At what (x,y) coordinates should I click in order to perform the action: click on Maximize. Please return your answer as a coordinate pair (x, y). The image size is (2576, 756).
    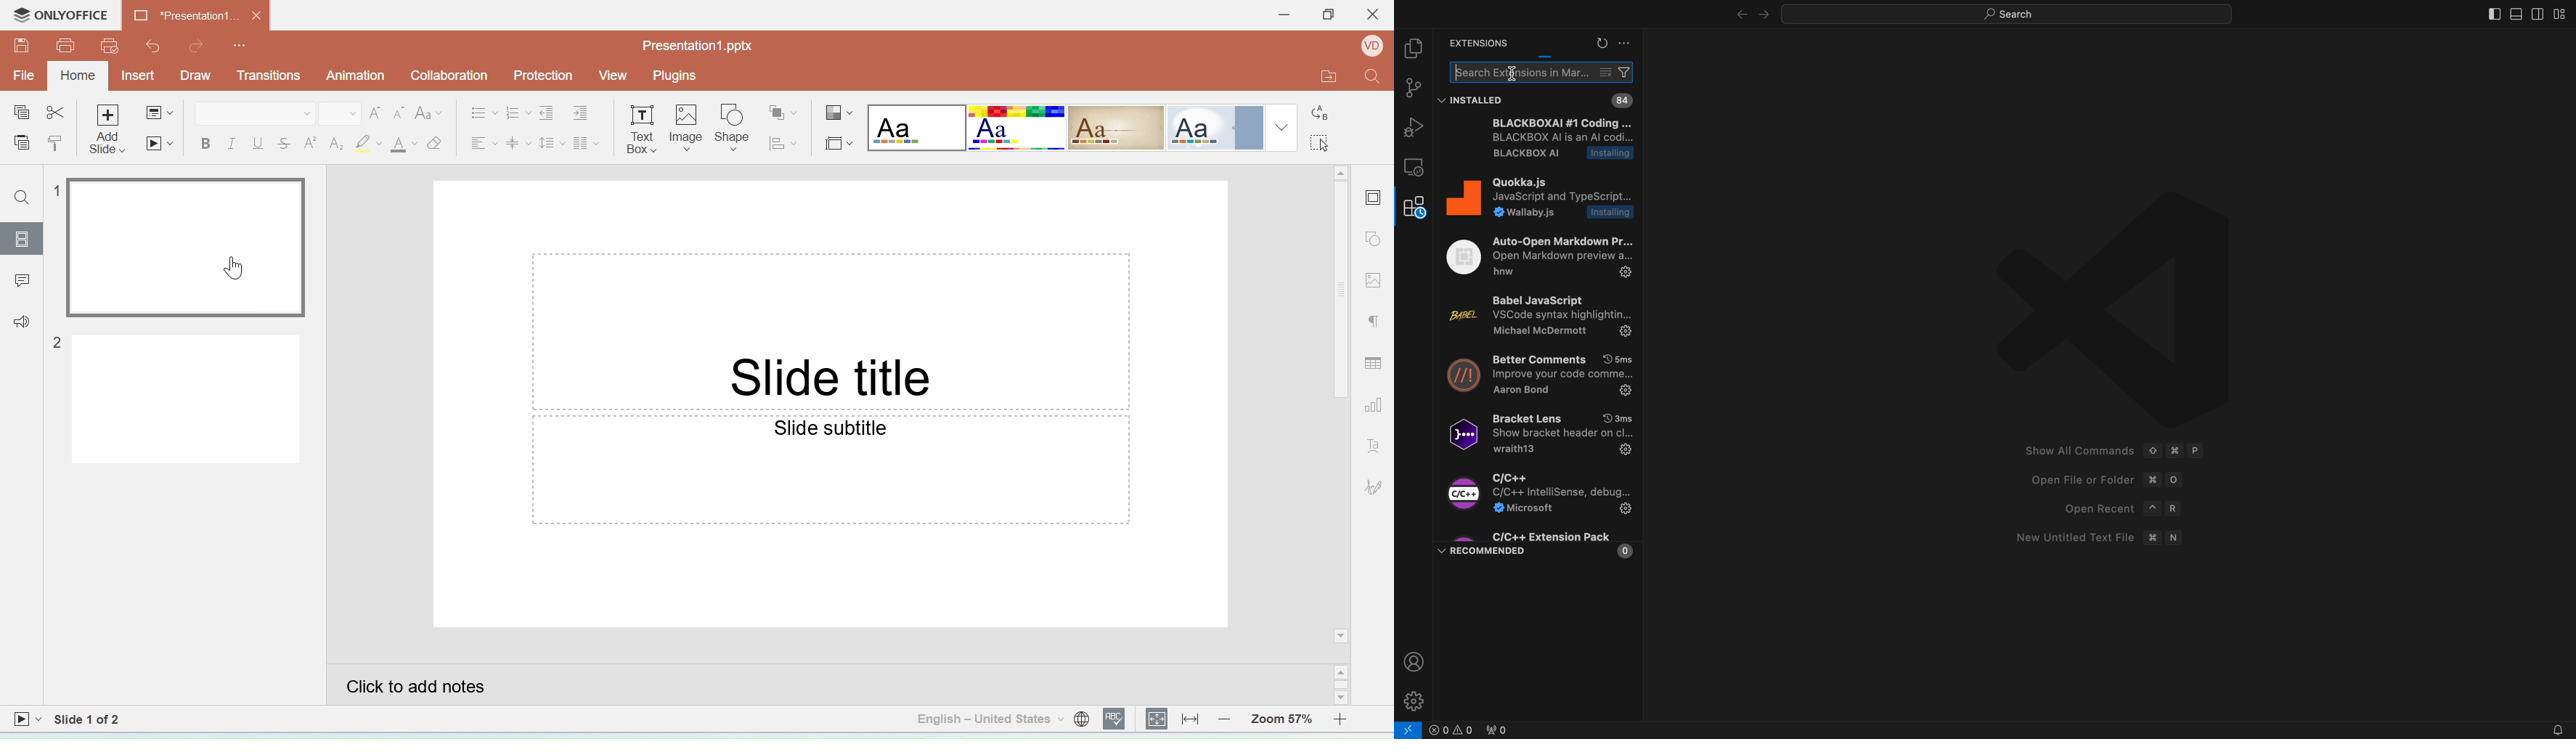
    Looking at the image, I should click on (1327, 17).